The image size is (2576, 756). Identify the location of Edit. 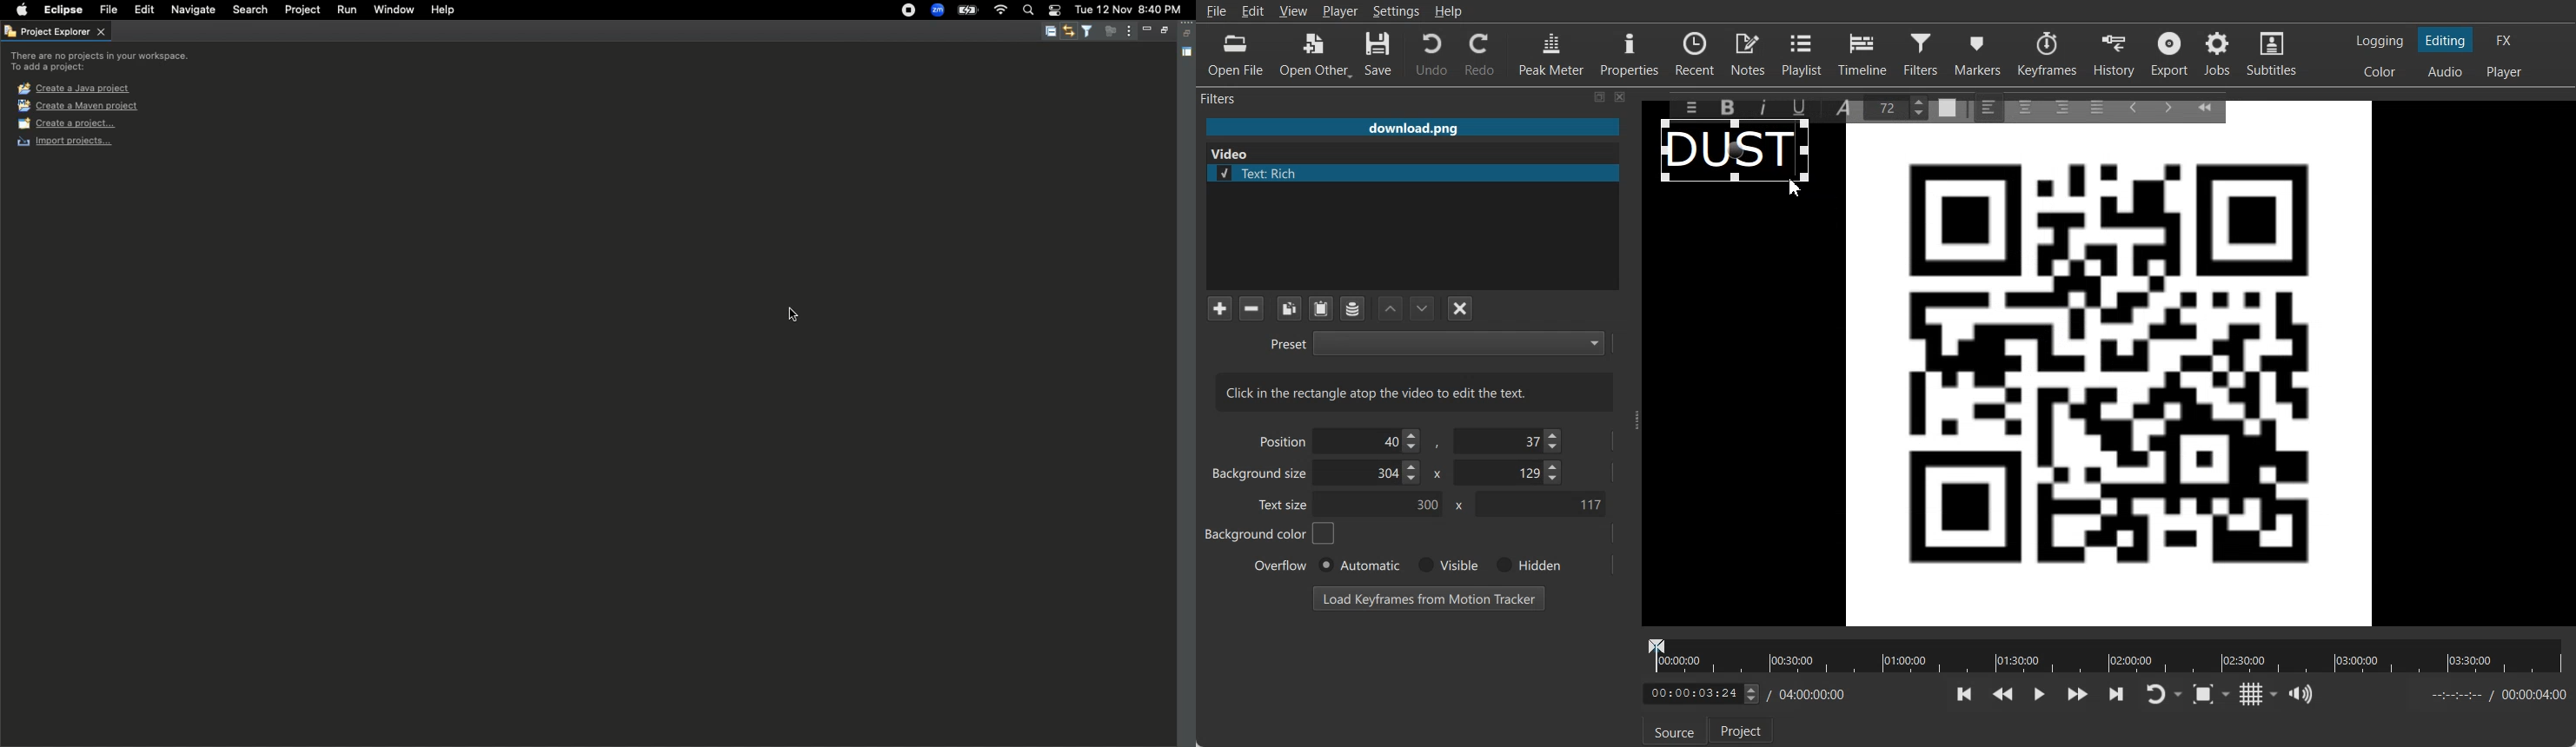
(1253, 10).